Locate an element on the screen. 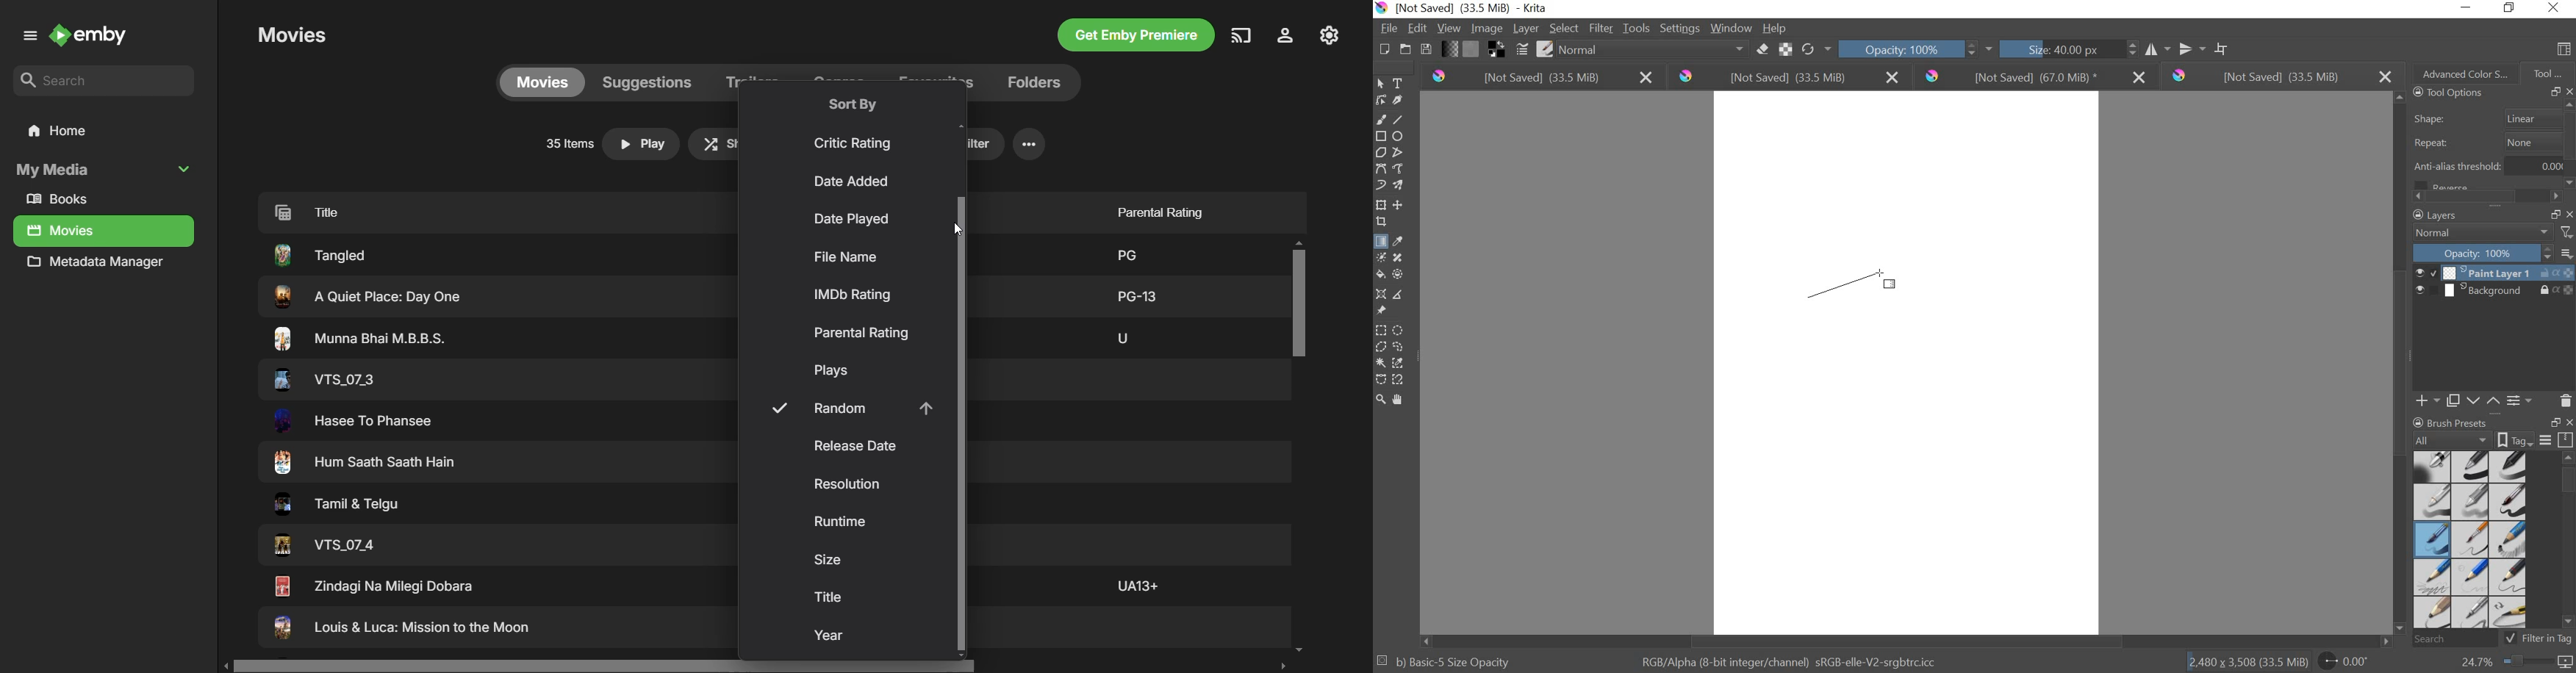 The width and height of the screenshot is (2576, 700). LAYER is located at coordinates (1525, 29).